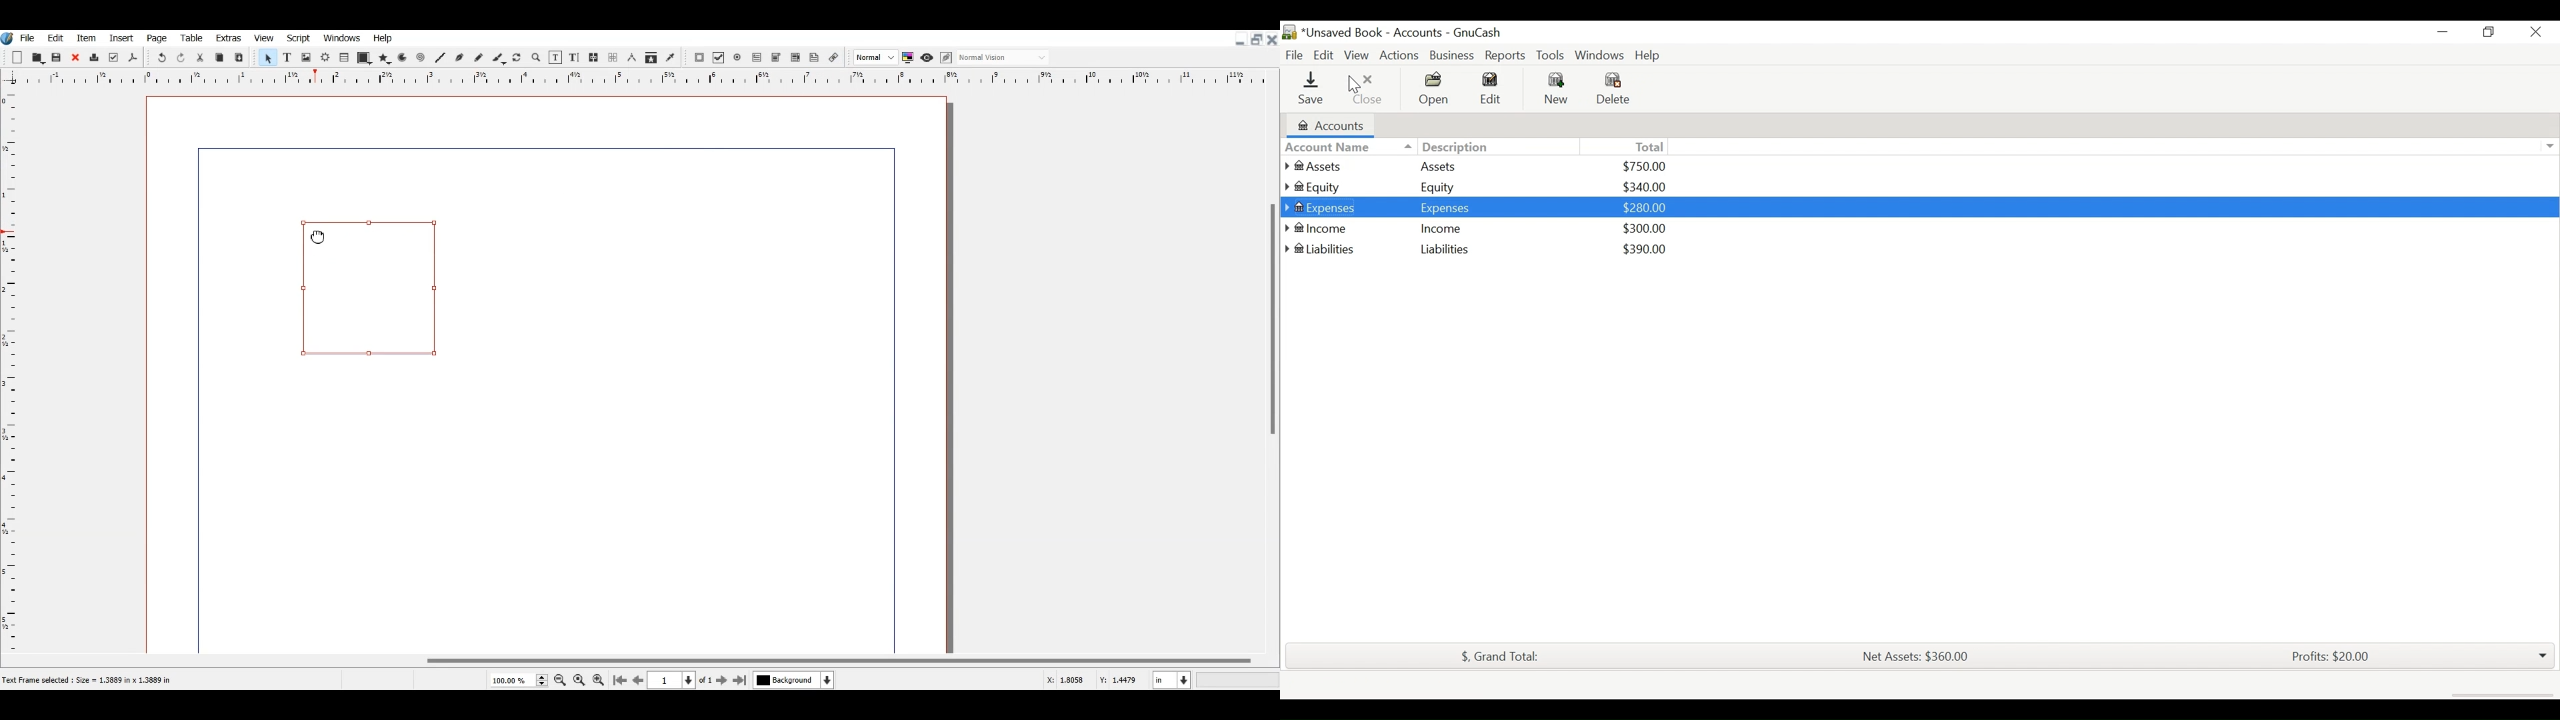  What do you see at coordinates (1327, 207) in the screenshot?
I see `Expenses` at bounding box center [1327, 207].